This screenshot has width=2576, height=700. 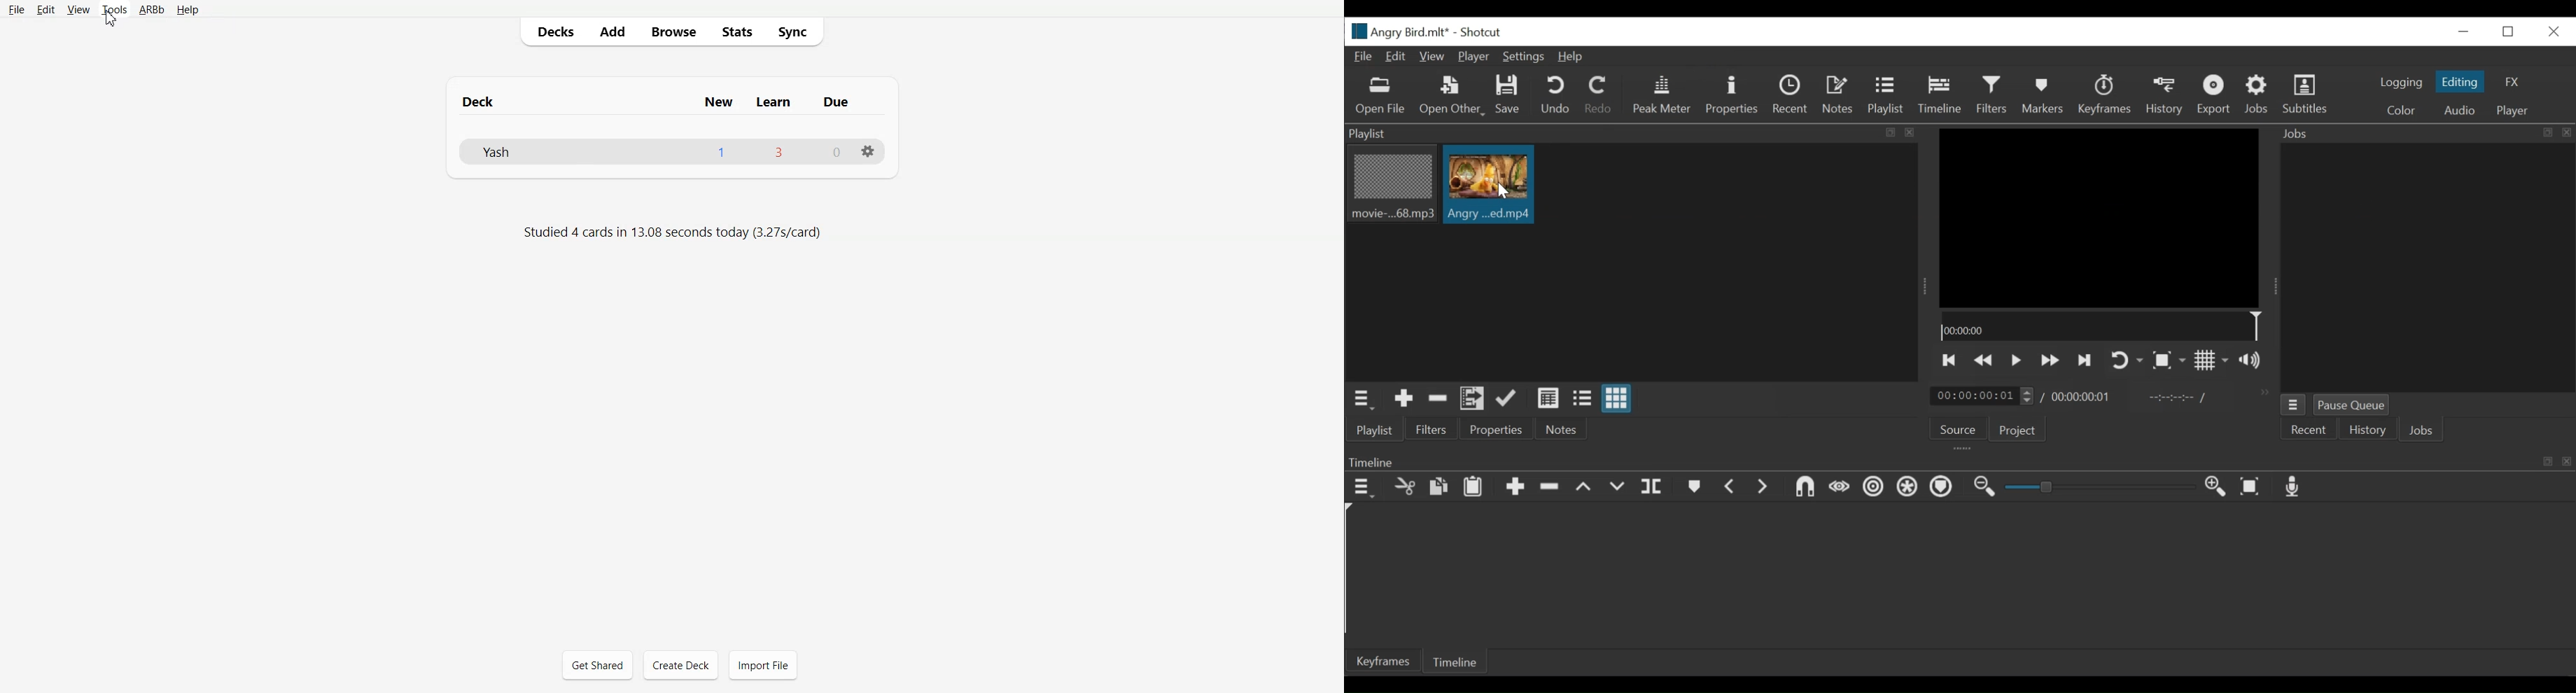 What do you see at coordinates (1514, 488) in the screenshot?
I see `Append` at bounding box center [1514, 488].